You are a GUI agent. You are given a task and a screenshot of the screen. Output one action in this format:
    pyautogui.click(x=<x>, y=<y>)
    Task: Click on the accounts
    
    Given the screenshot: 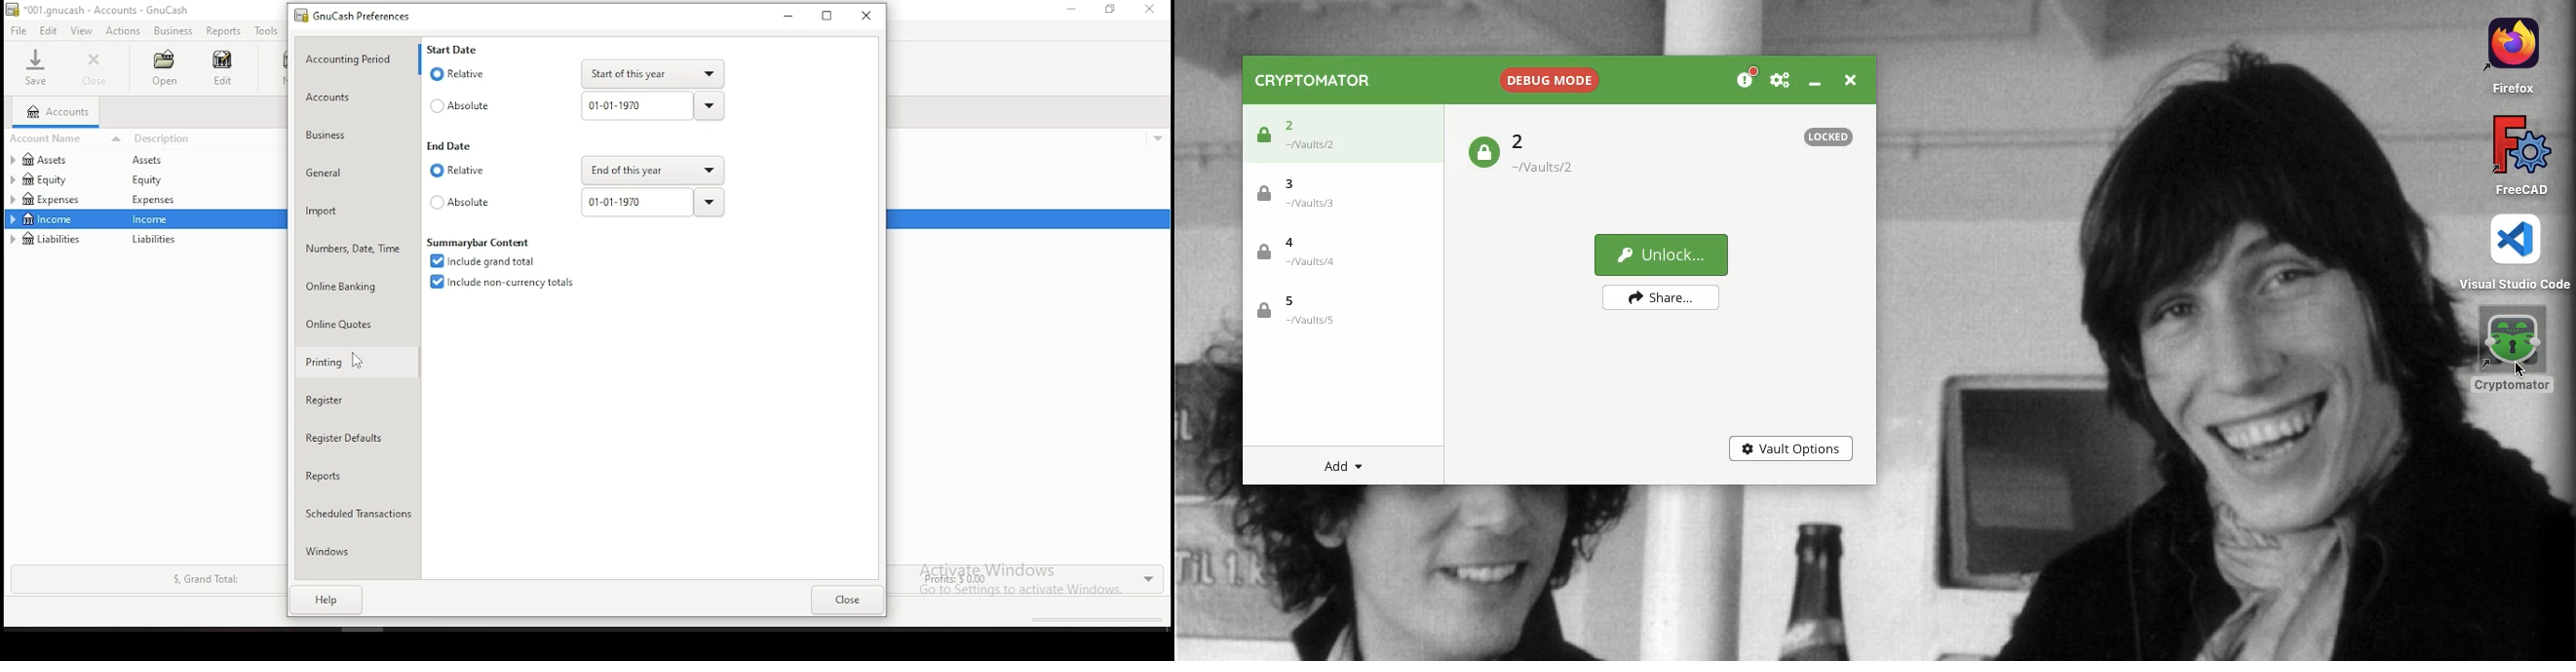 What is the action you would take?
    pyautogui.click(x=341, y=95)
    